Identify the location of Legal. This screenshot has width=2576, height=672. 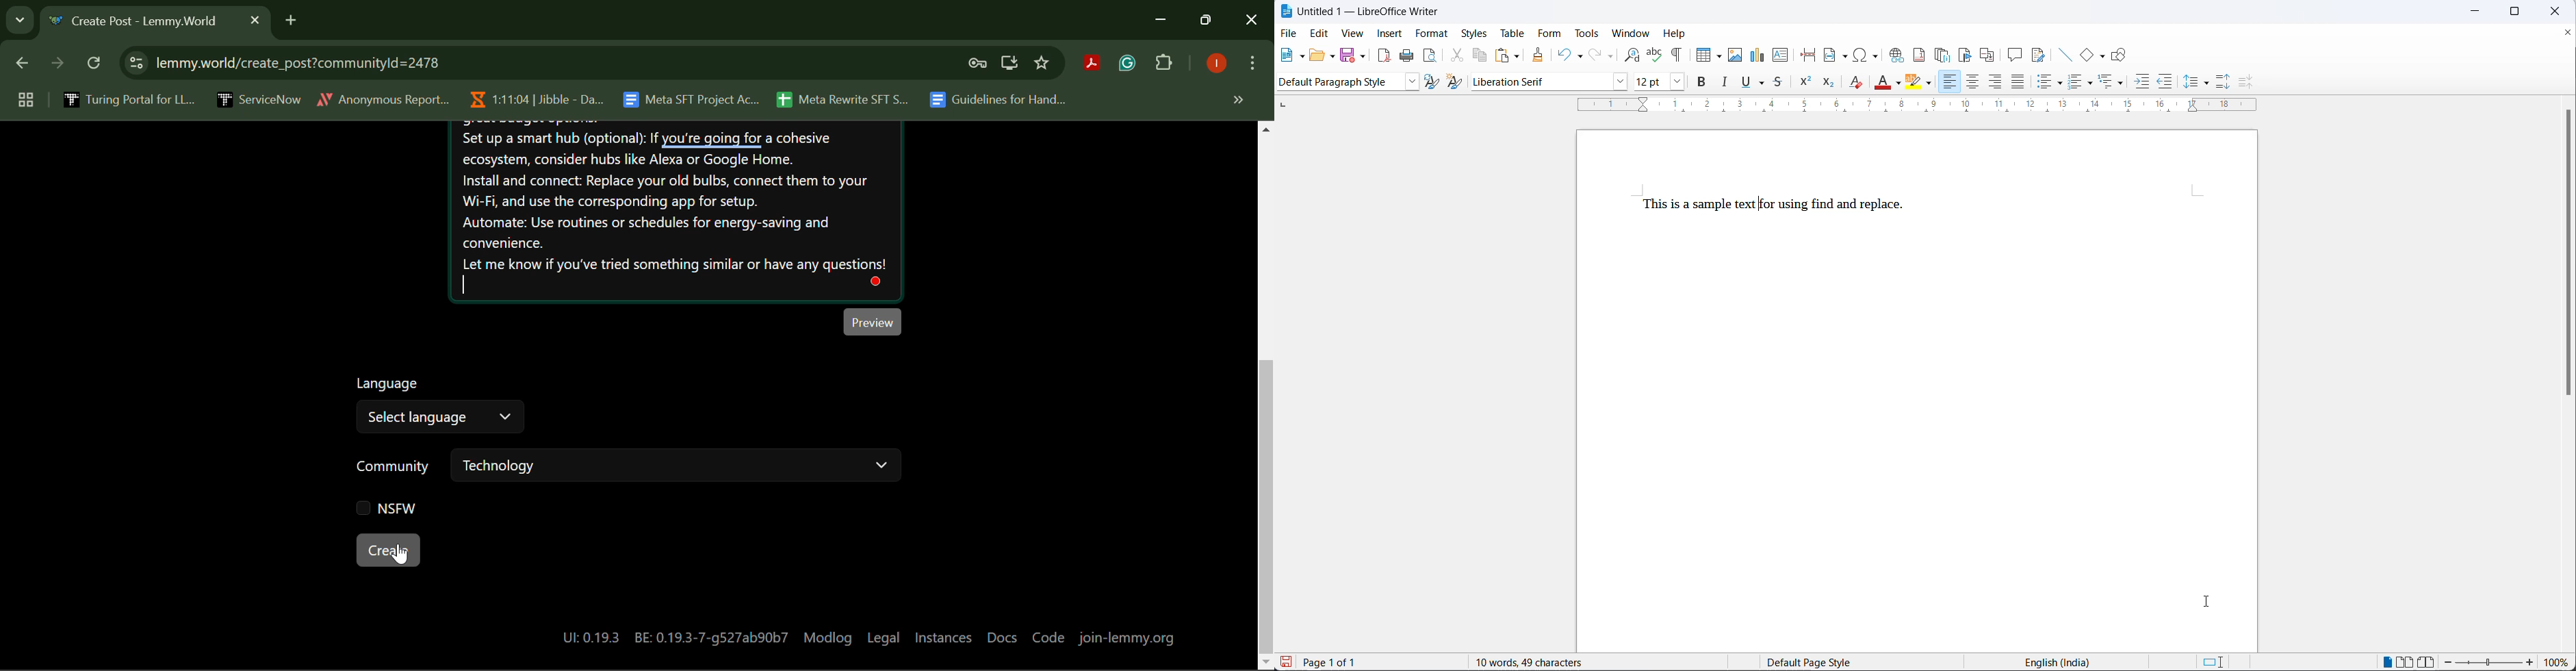
(885, 634).